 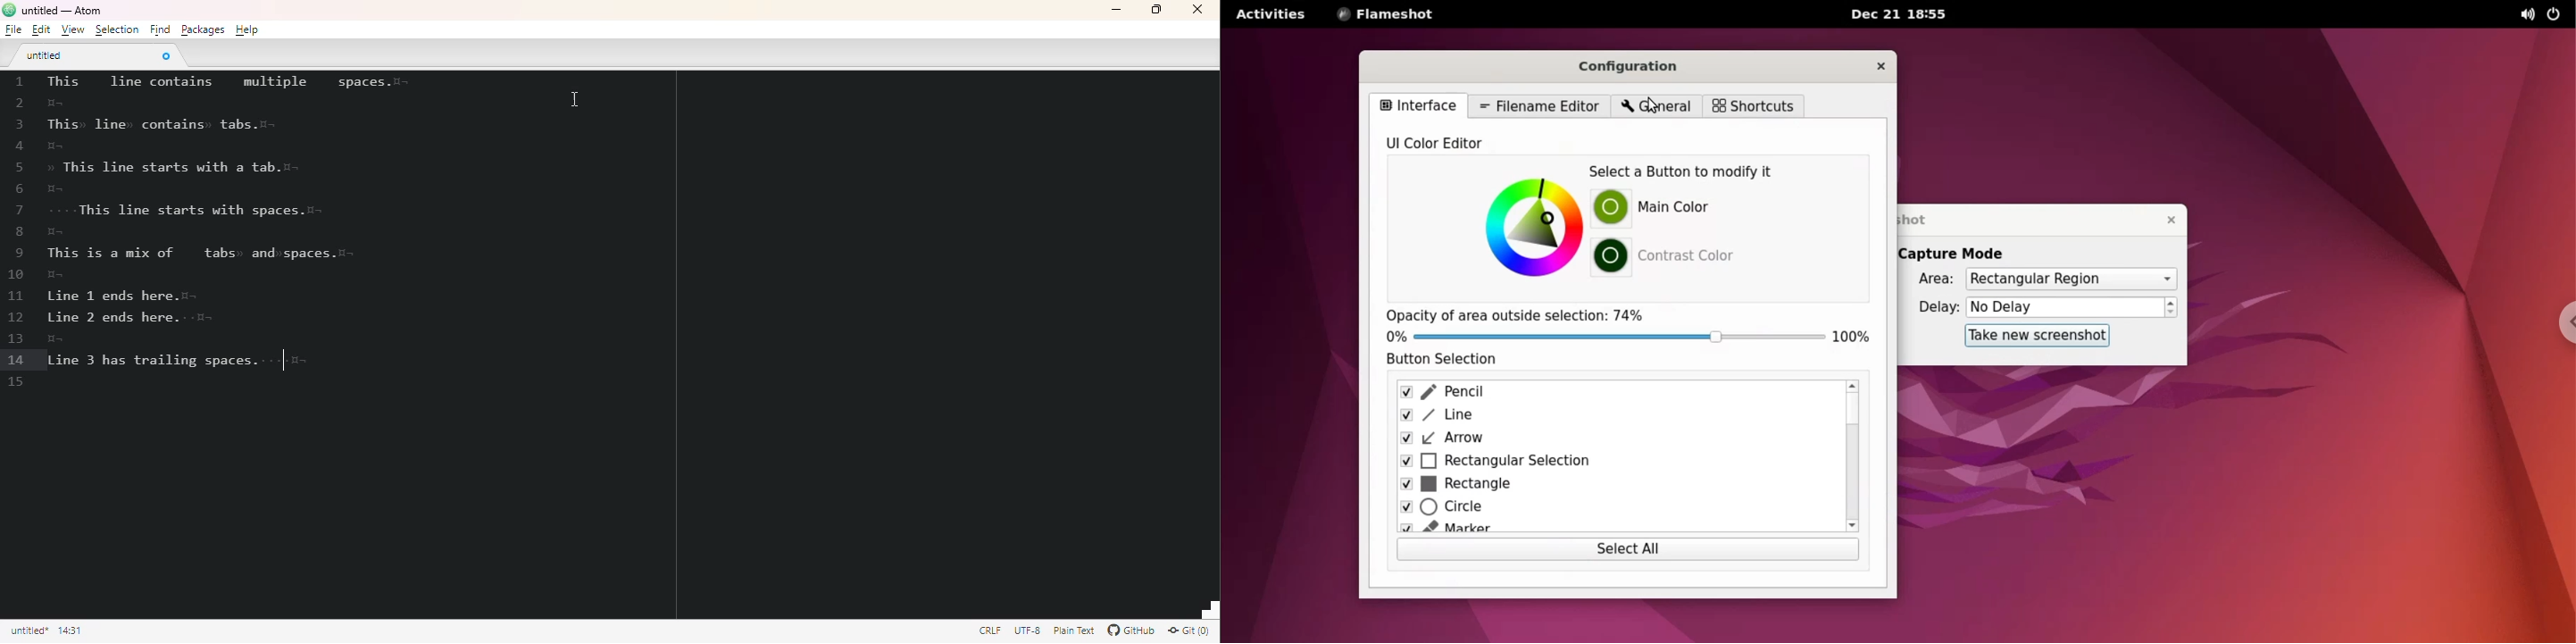 I want to click on this file uses UTF-8 encoding, so click(x=1028, y=630).